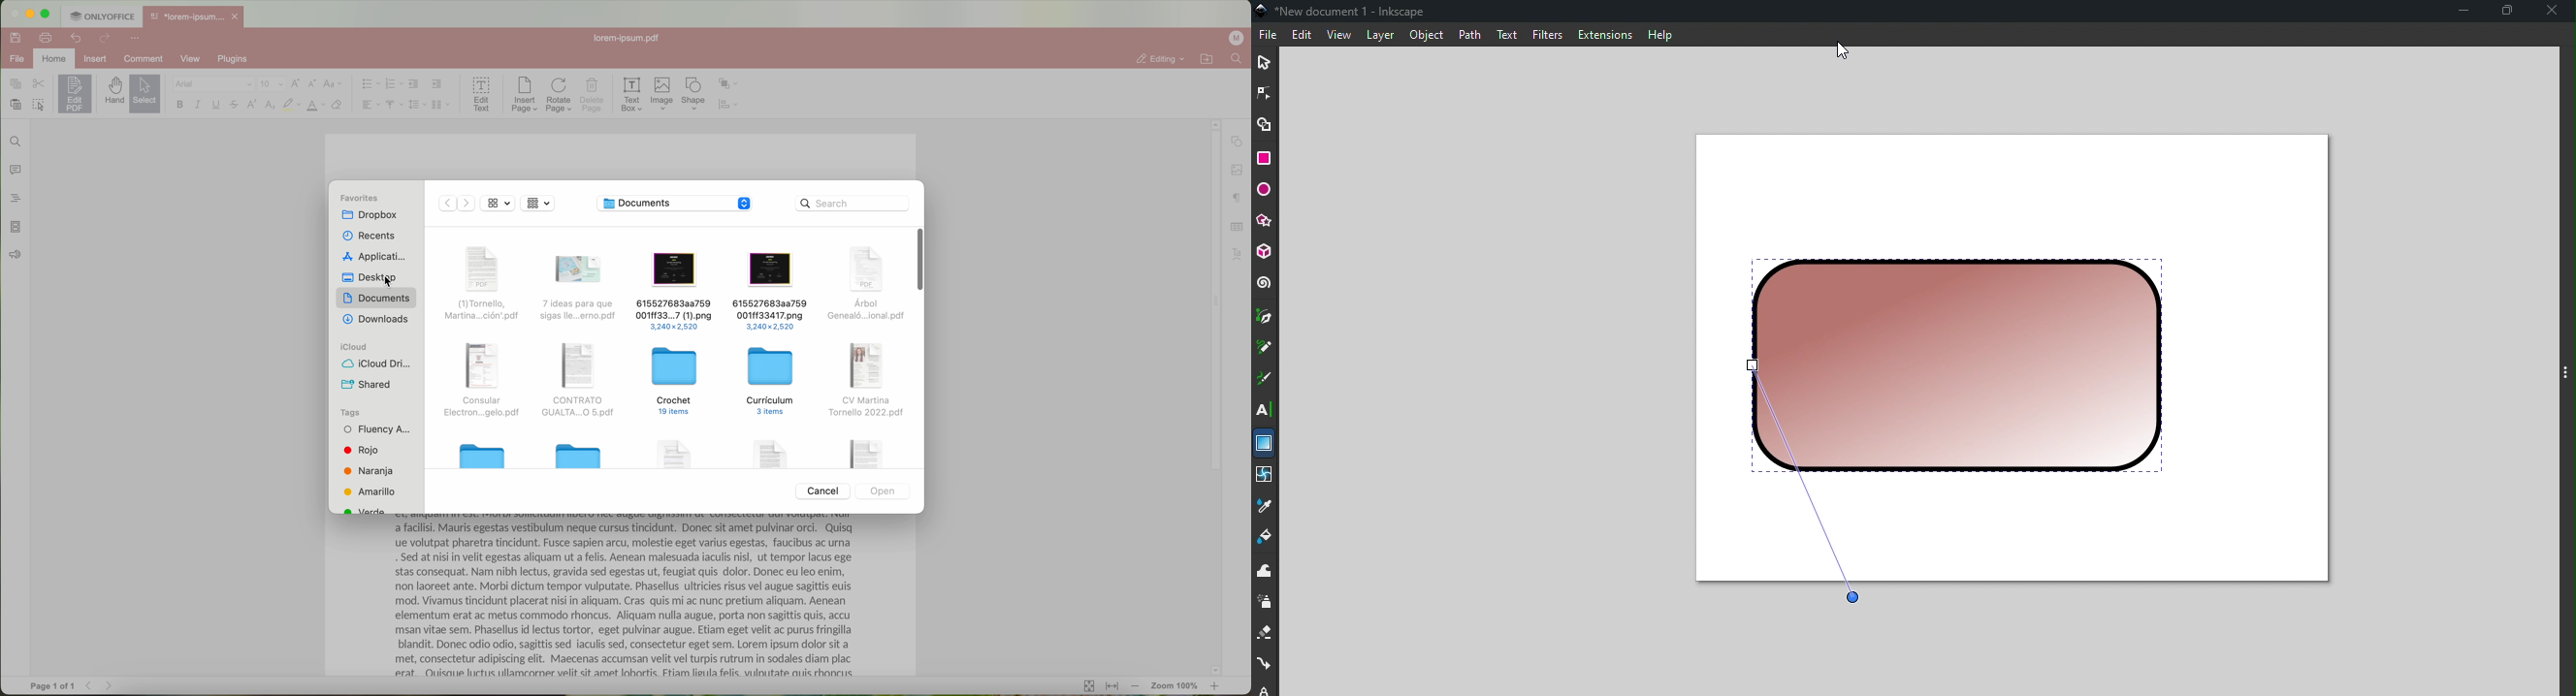 Image resolution: width=2576 pixels, height=700 pixels. Describe the element at coordinates (1265, 12) in the screenshot. I see `logo` at that location.